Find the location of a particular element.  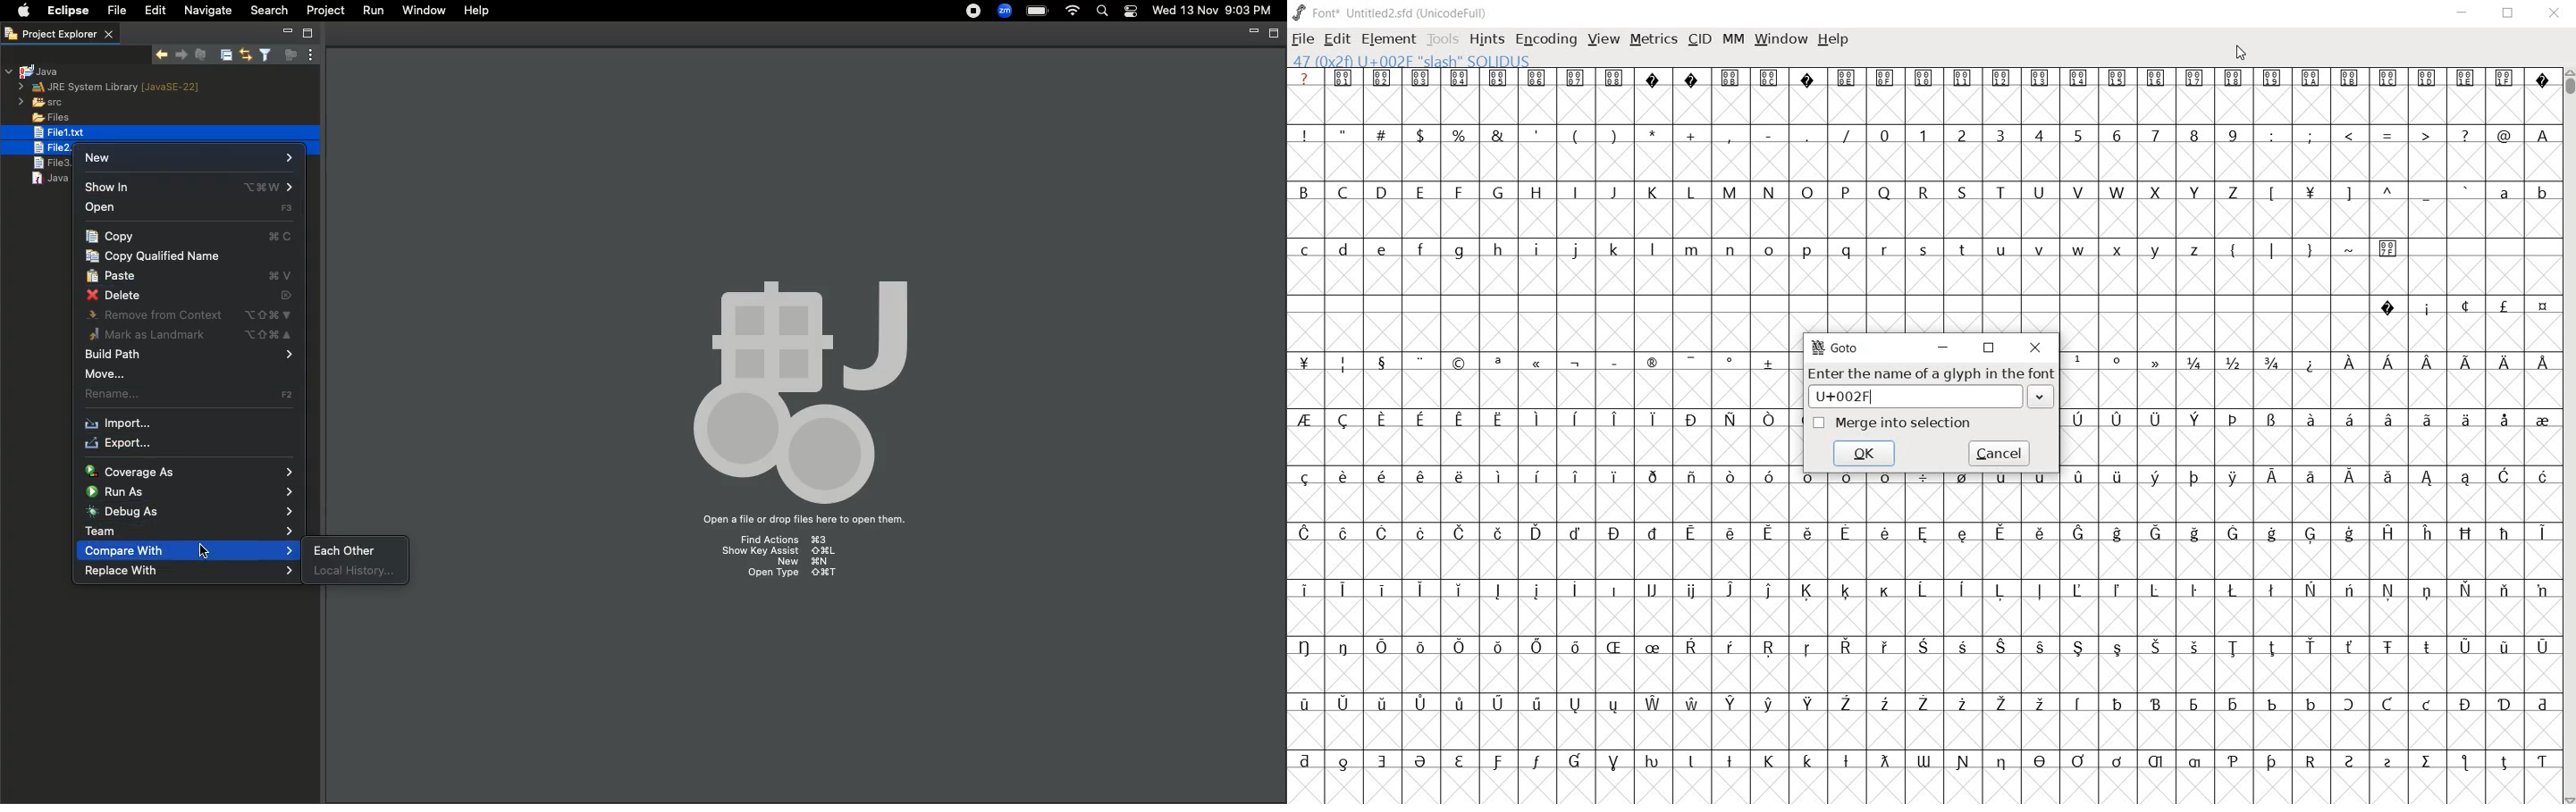

letters is located at coordinates (2427, 363).